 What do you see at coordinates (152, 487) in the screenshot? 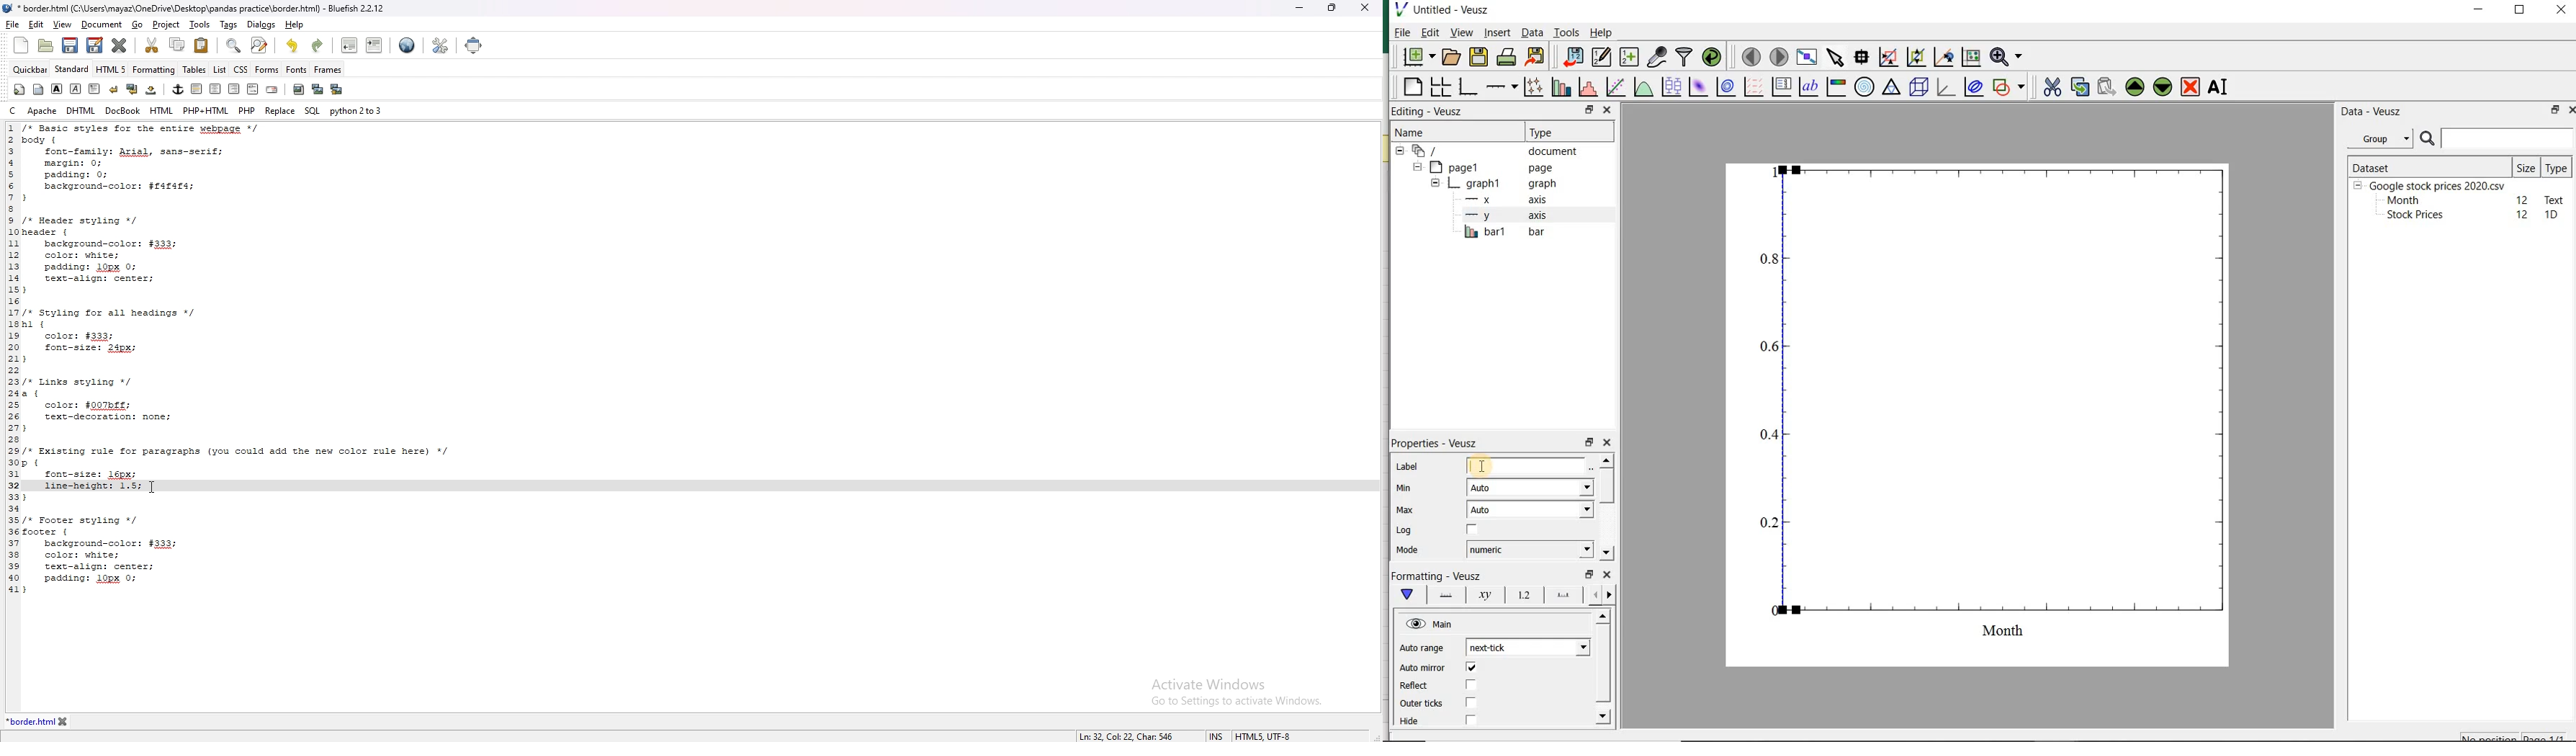
I see `Cursor` at bounding box center [152, 487].